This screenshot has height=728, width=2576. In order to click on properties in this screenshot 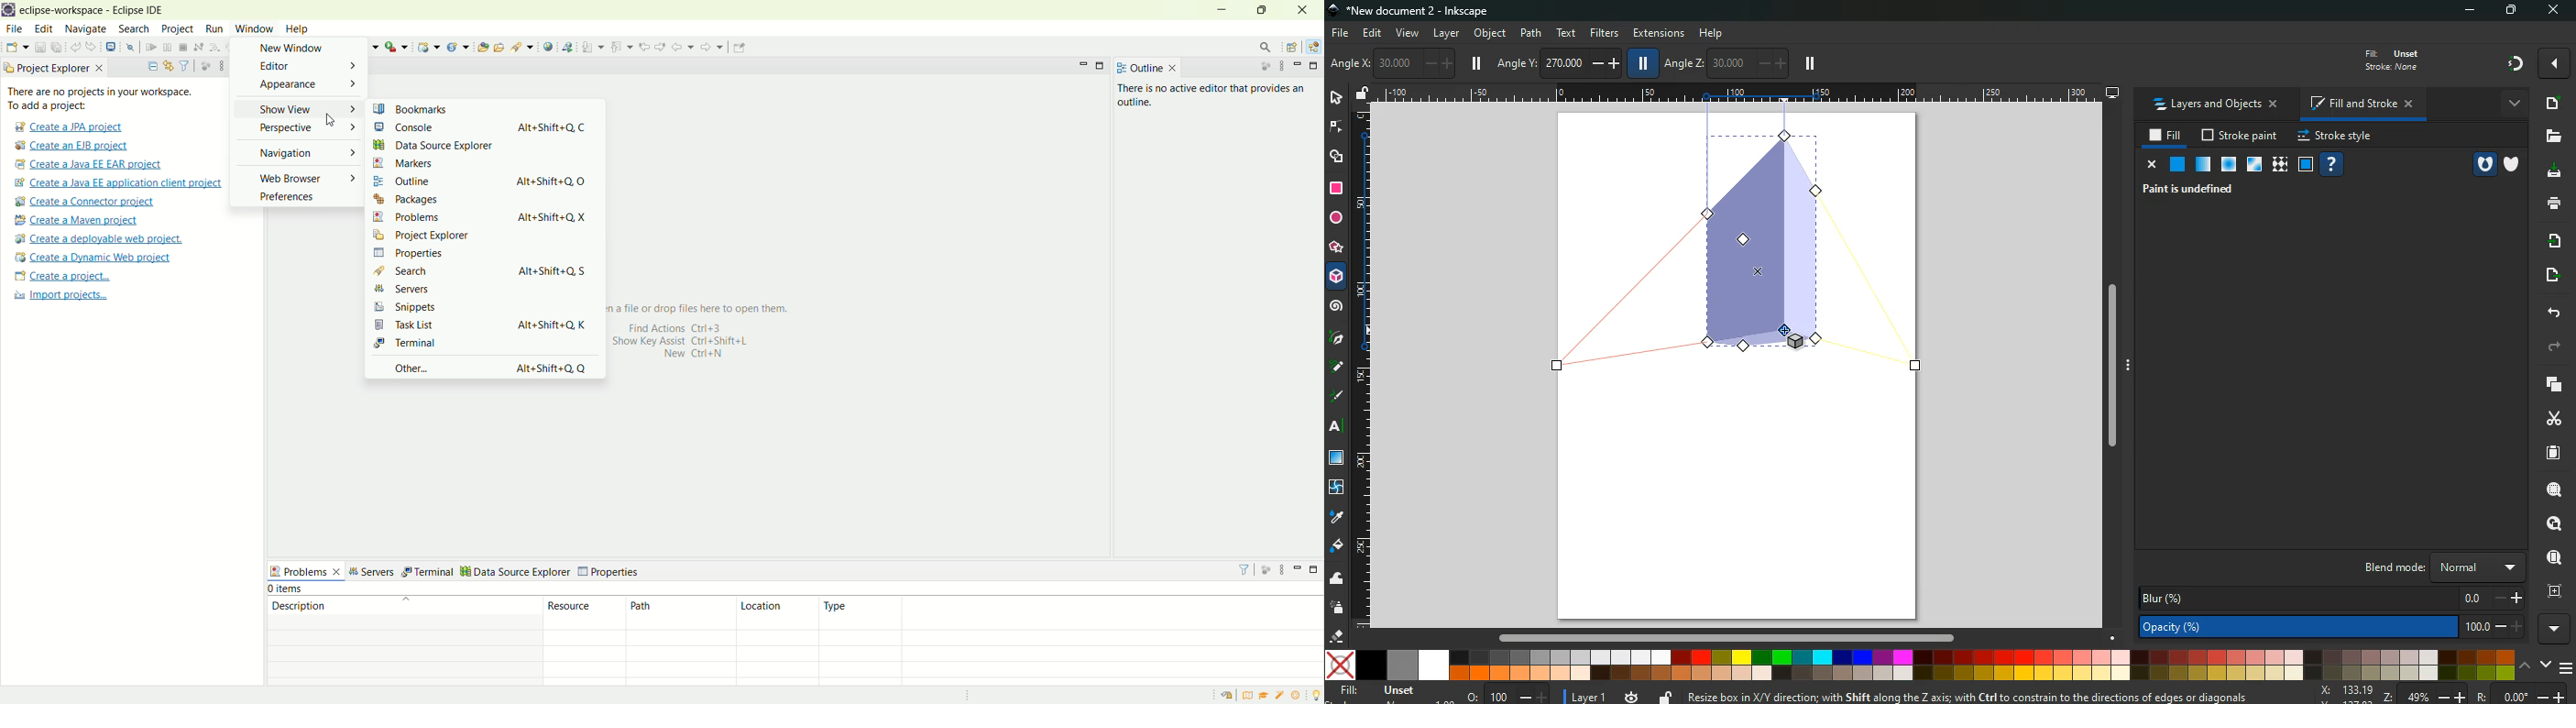, I will do `click(421, 255)`.